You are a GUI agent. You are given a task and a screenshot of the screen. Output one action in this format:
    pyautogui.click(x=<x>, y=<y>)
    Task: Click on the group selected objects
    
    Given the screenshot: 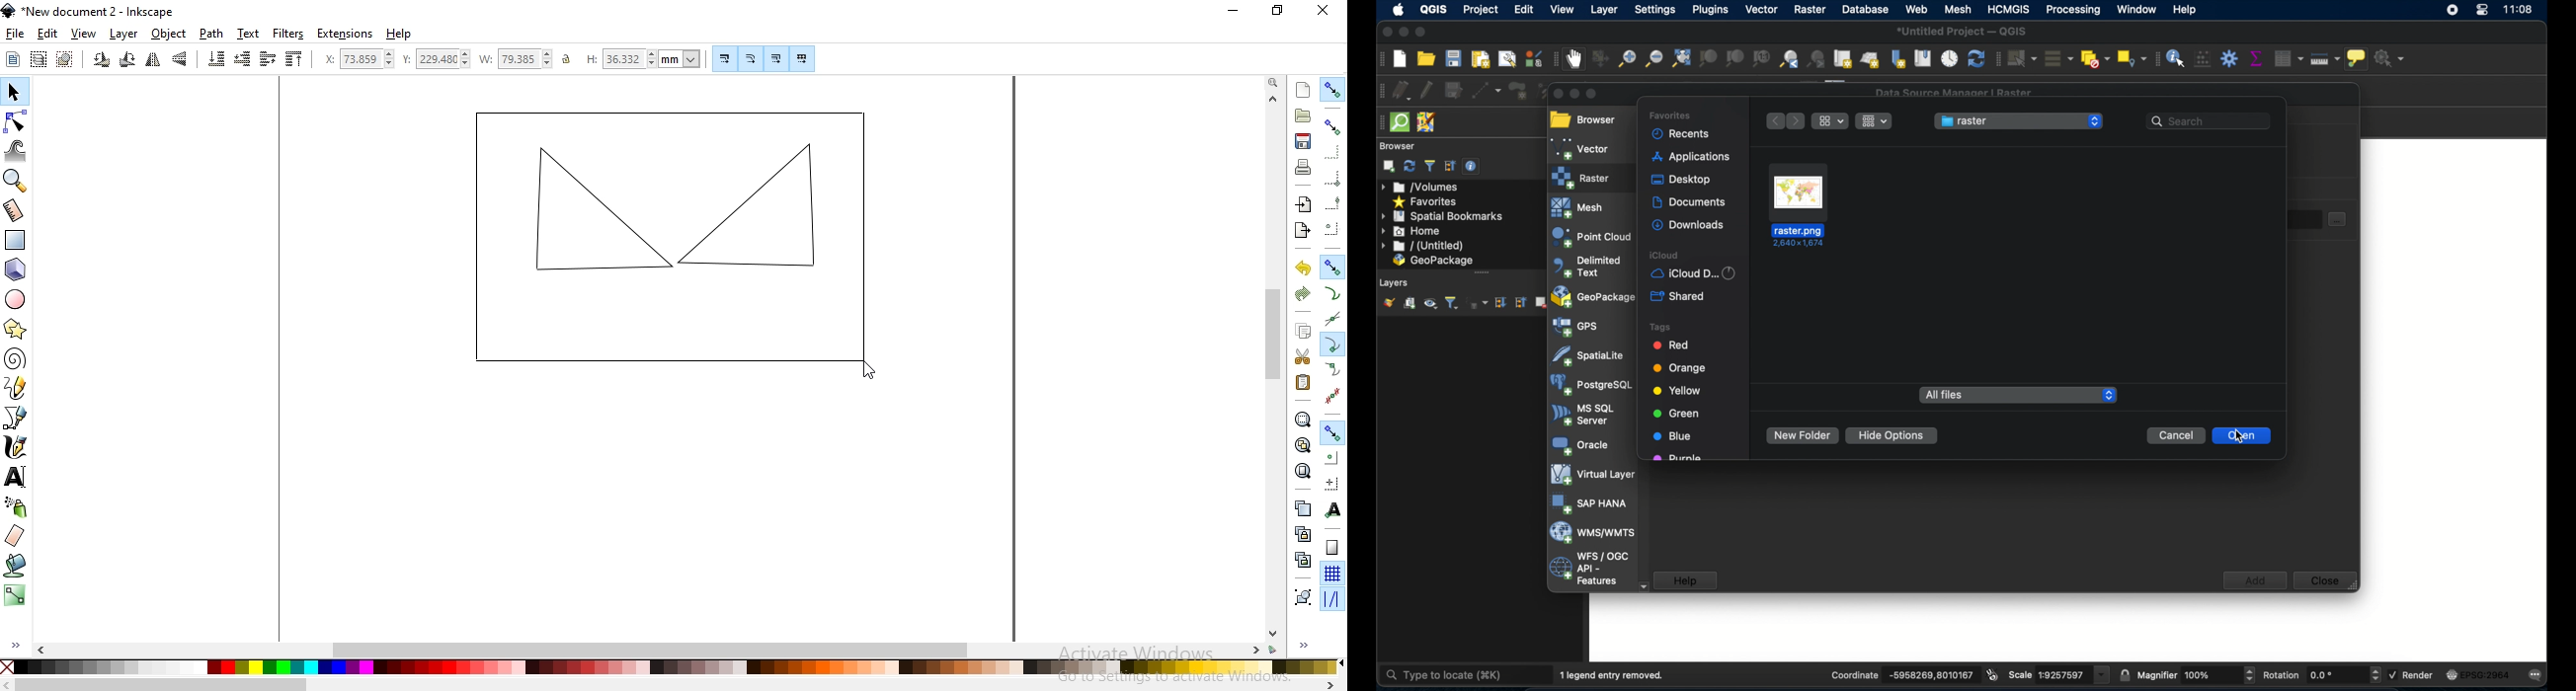 What is the action you would take?
    pyautogui.click(x=1305, y=597)
    